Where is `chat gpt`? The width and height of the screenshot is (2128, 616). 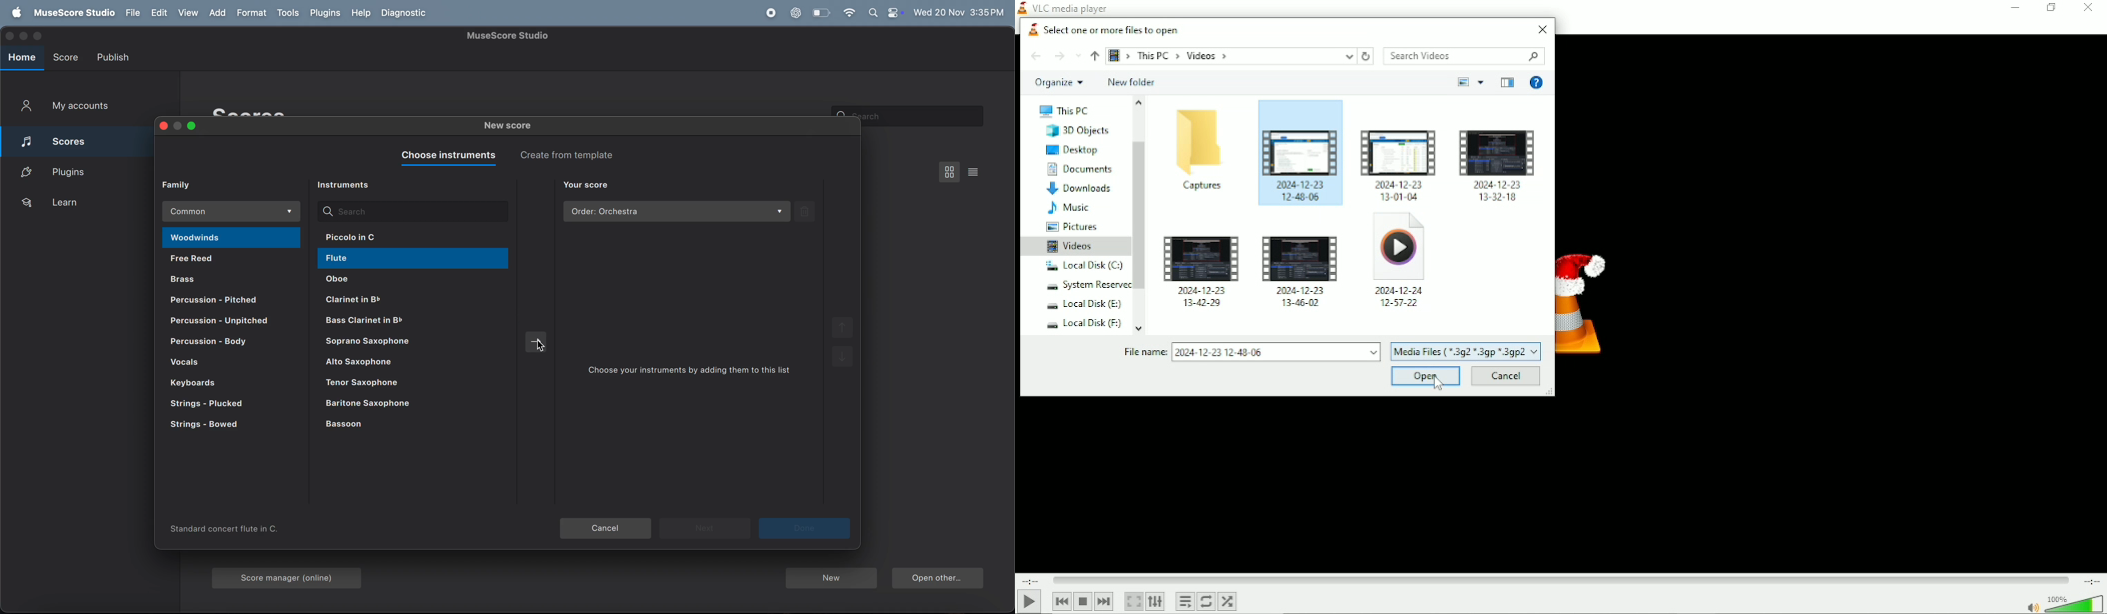
chat gpt is located at coordinates (796, 13).